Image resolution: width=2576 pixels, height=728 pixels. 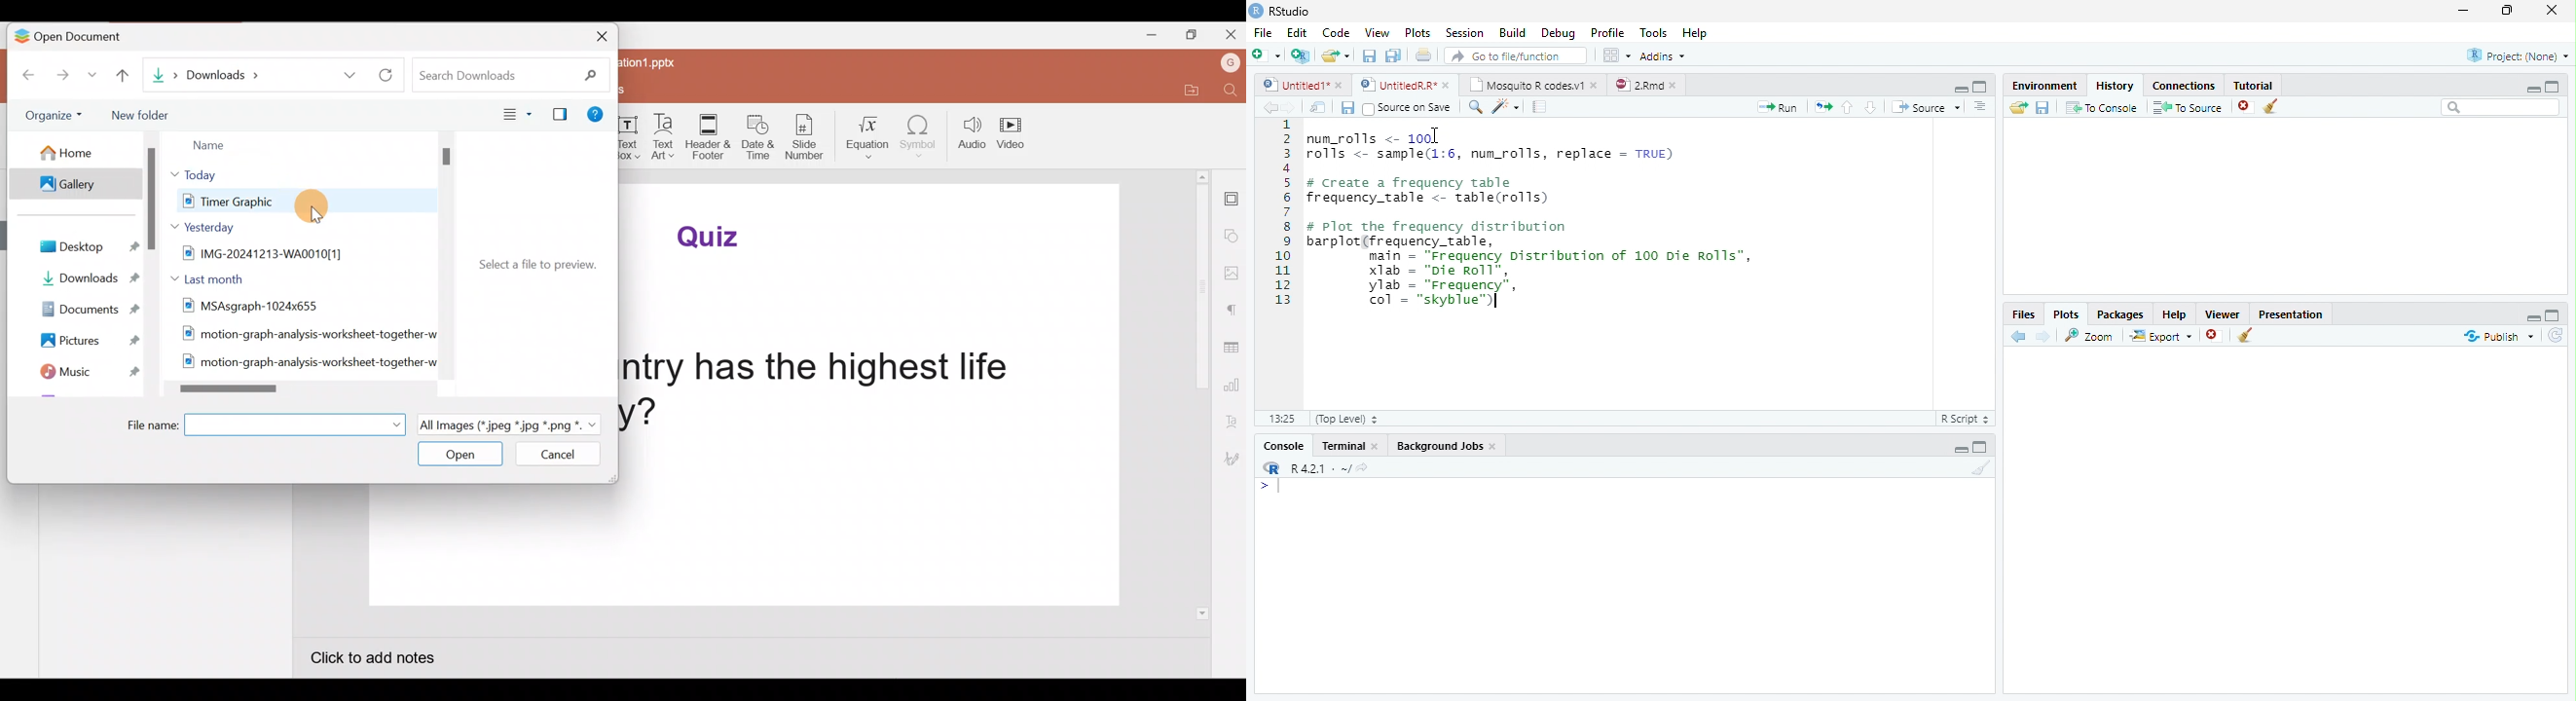 I want to click on Console, so click(x=1283, y=445).